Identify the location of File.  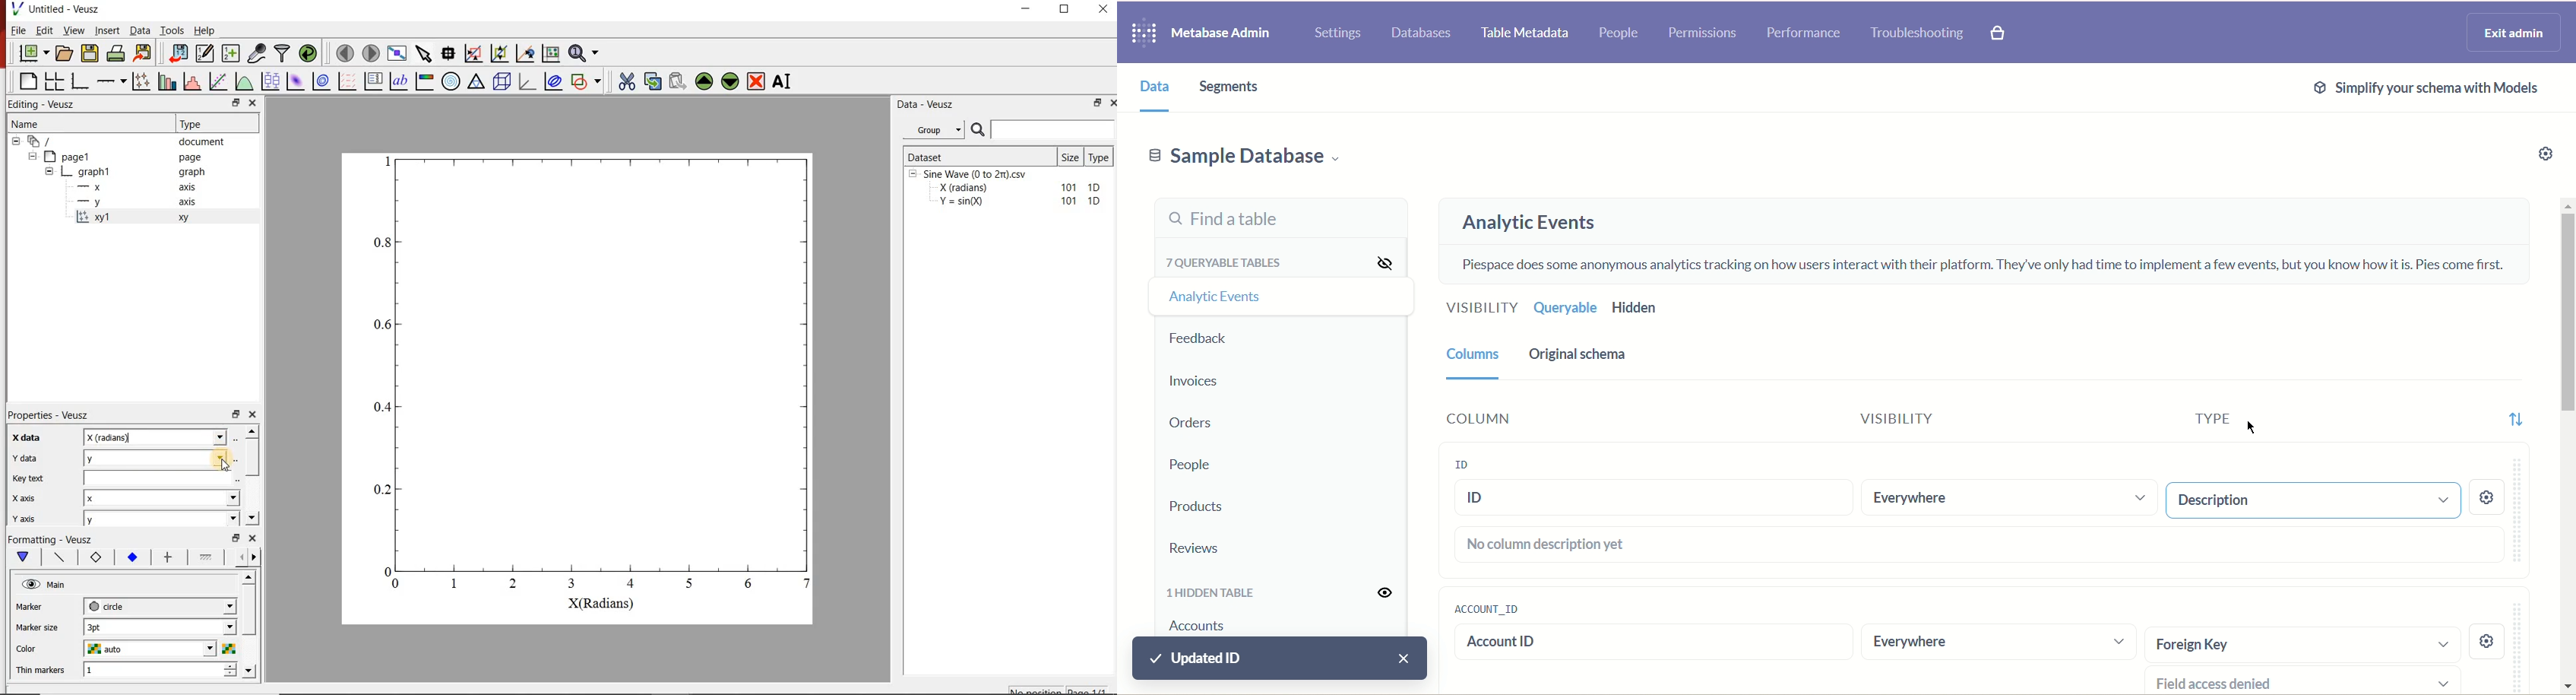
(19, 30).